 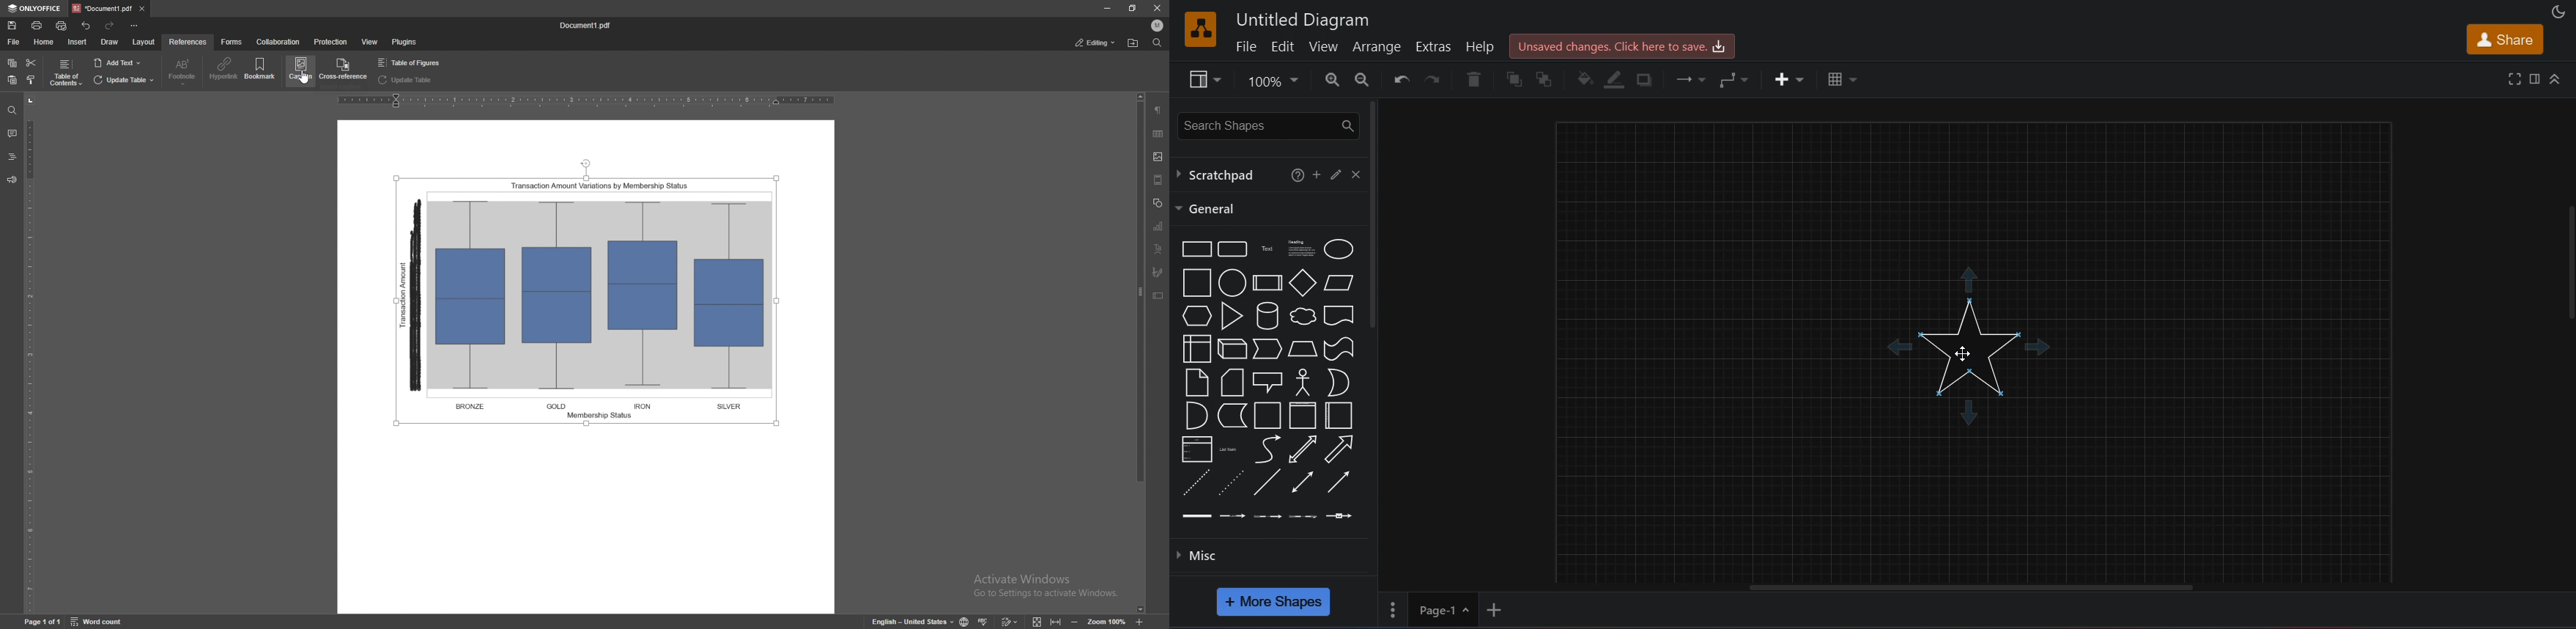 I want to click on connection, so click(x=1690, y=76).